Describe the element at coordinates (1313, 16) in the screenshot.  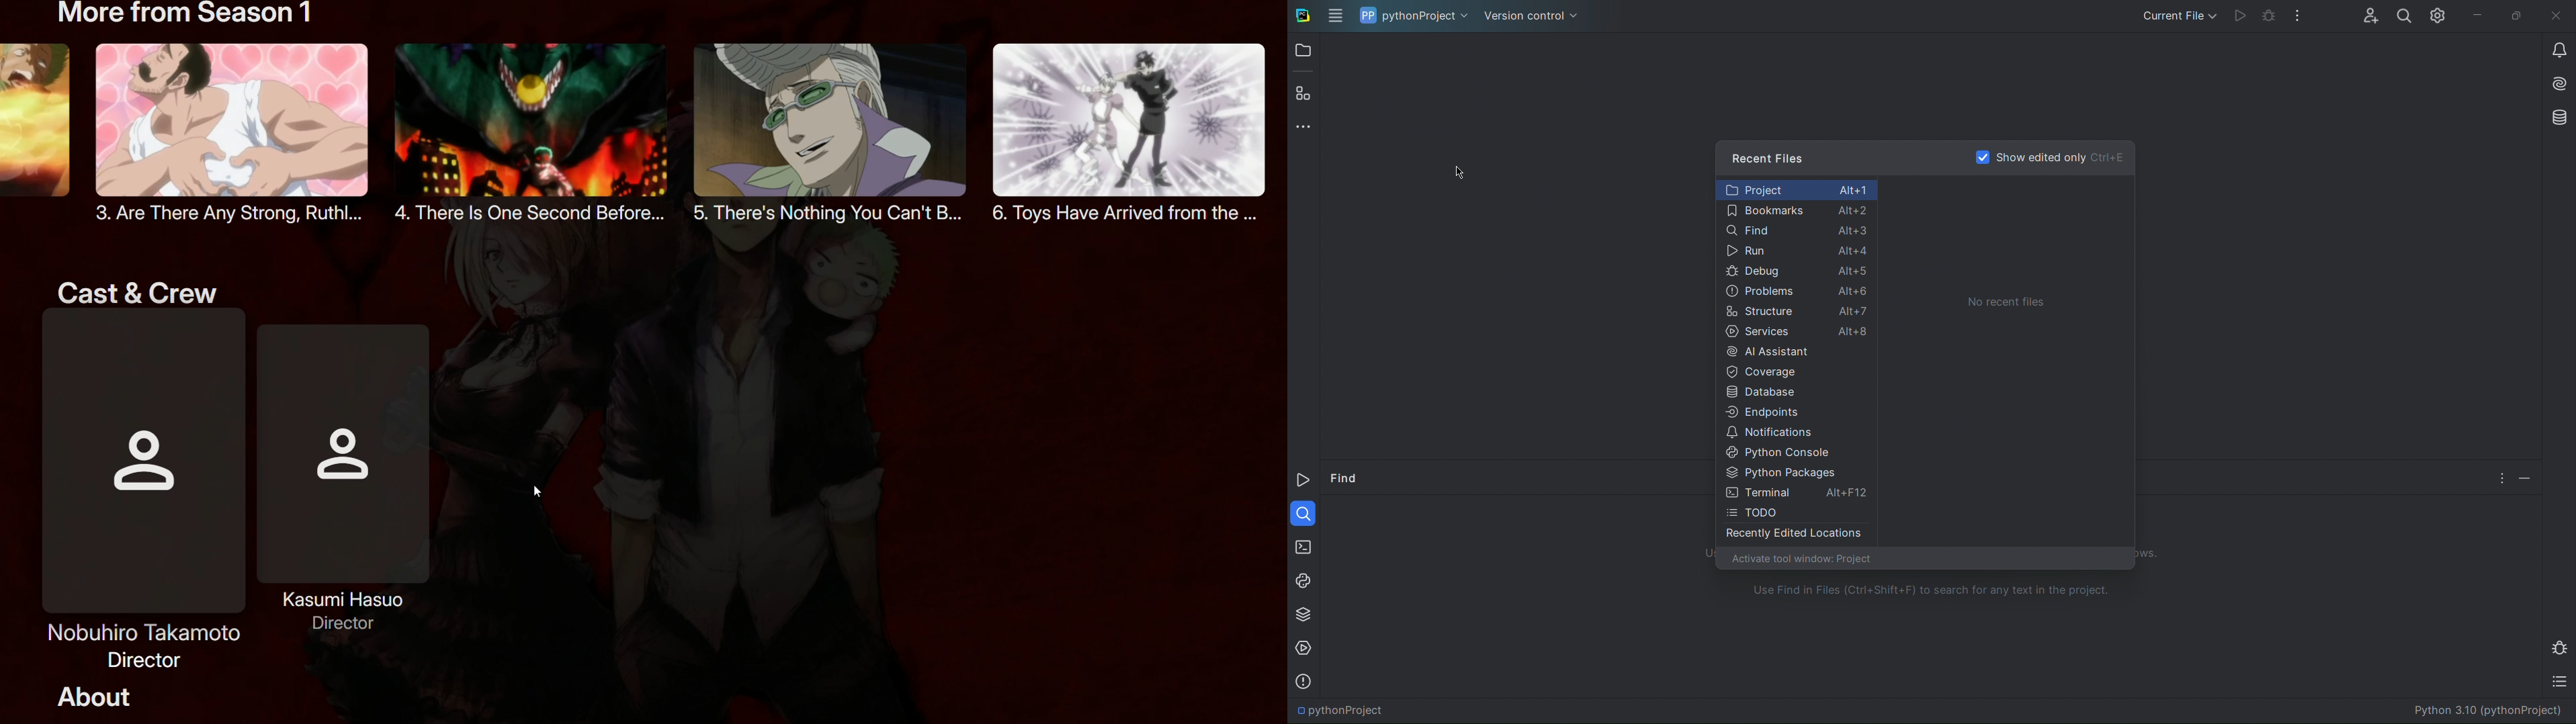
I see `Logo` at that location.